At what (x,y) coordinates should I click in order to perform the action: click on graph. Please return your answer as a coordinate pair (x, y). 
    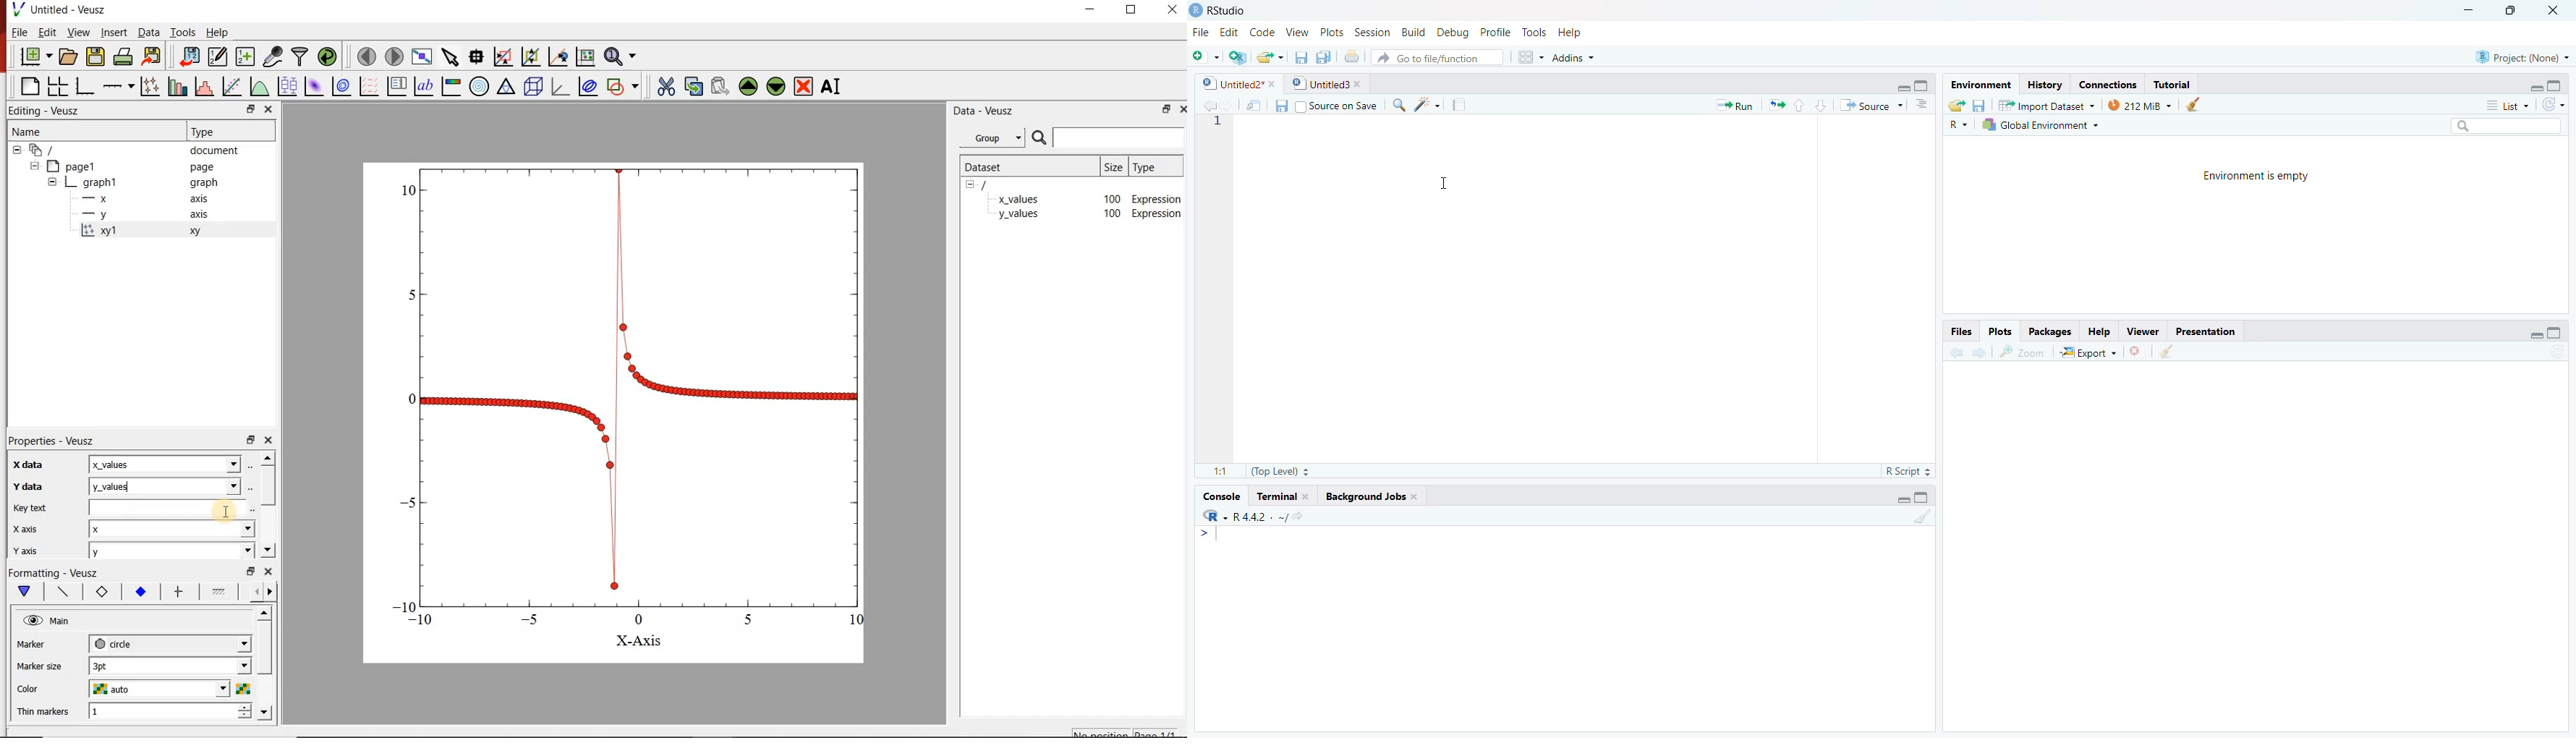
    Looking at the image, I should click on (617, 395).